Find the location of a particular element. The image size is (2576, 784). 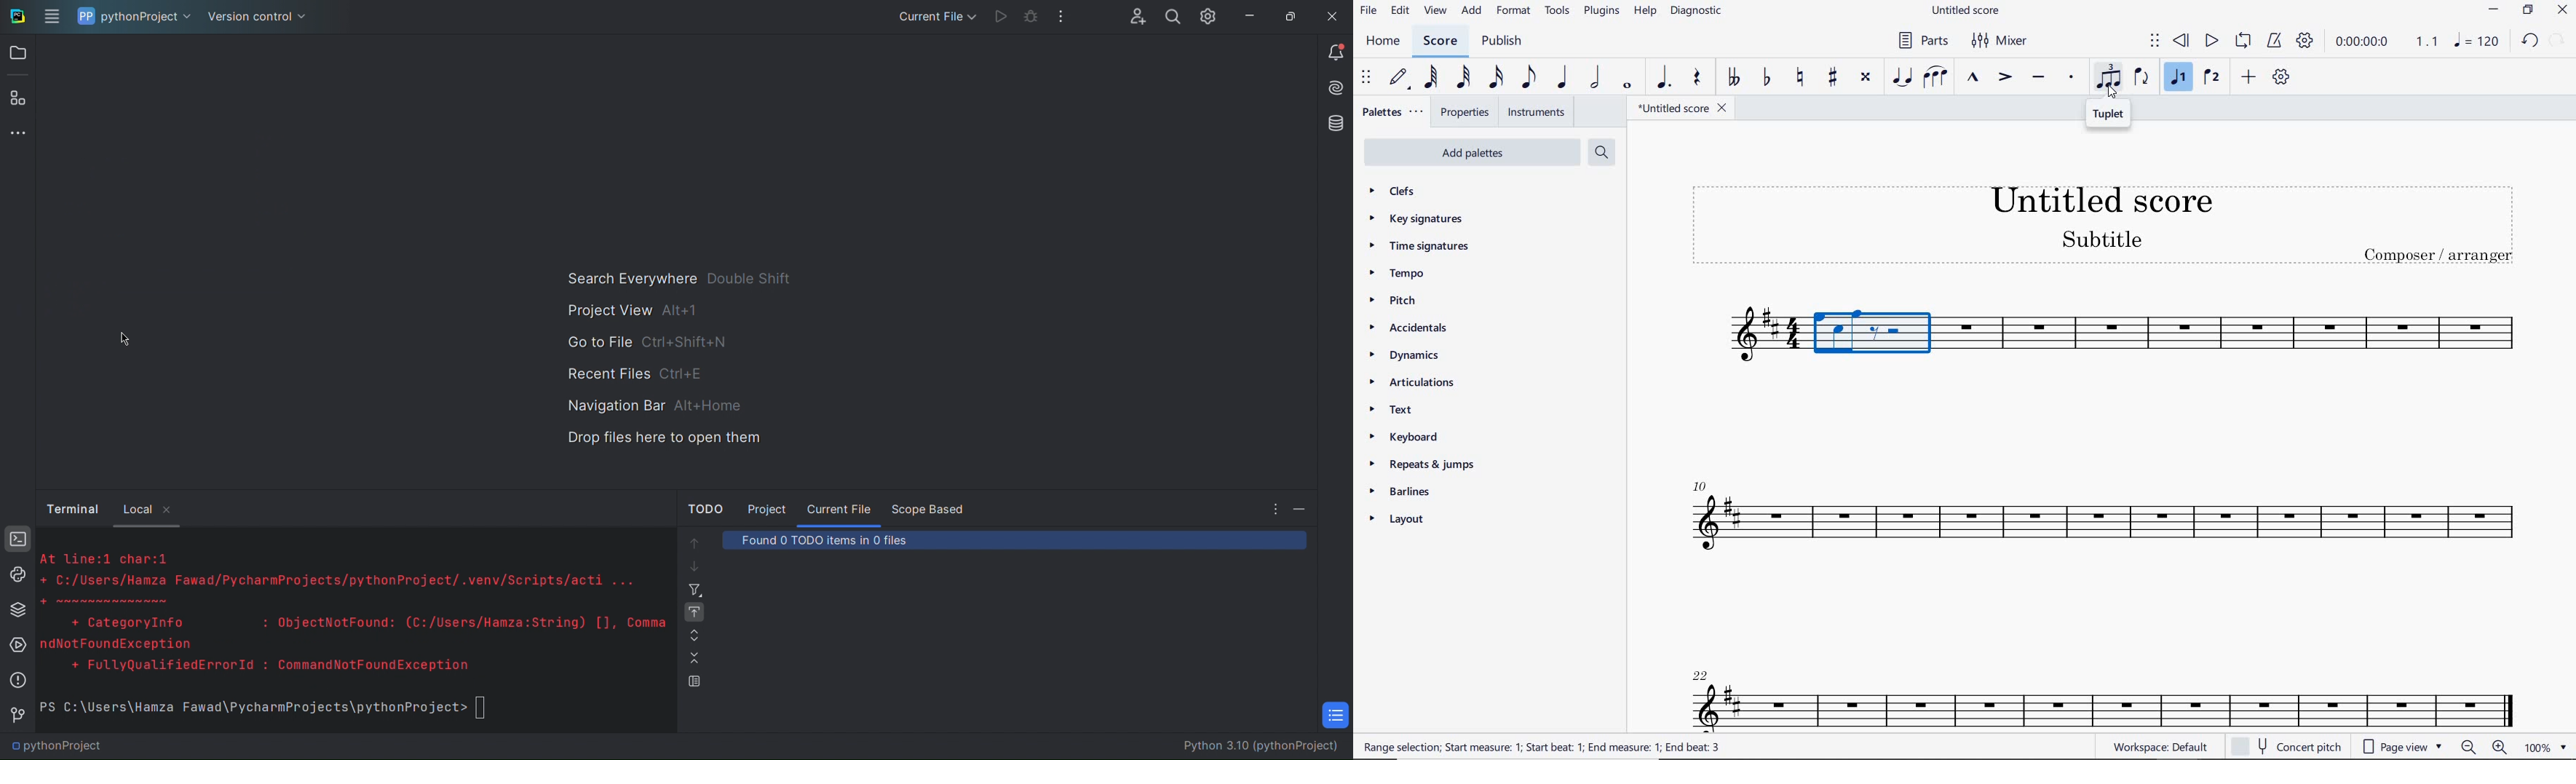

VOICE 2 is located at coordinates (2213, 78).